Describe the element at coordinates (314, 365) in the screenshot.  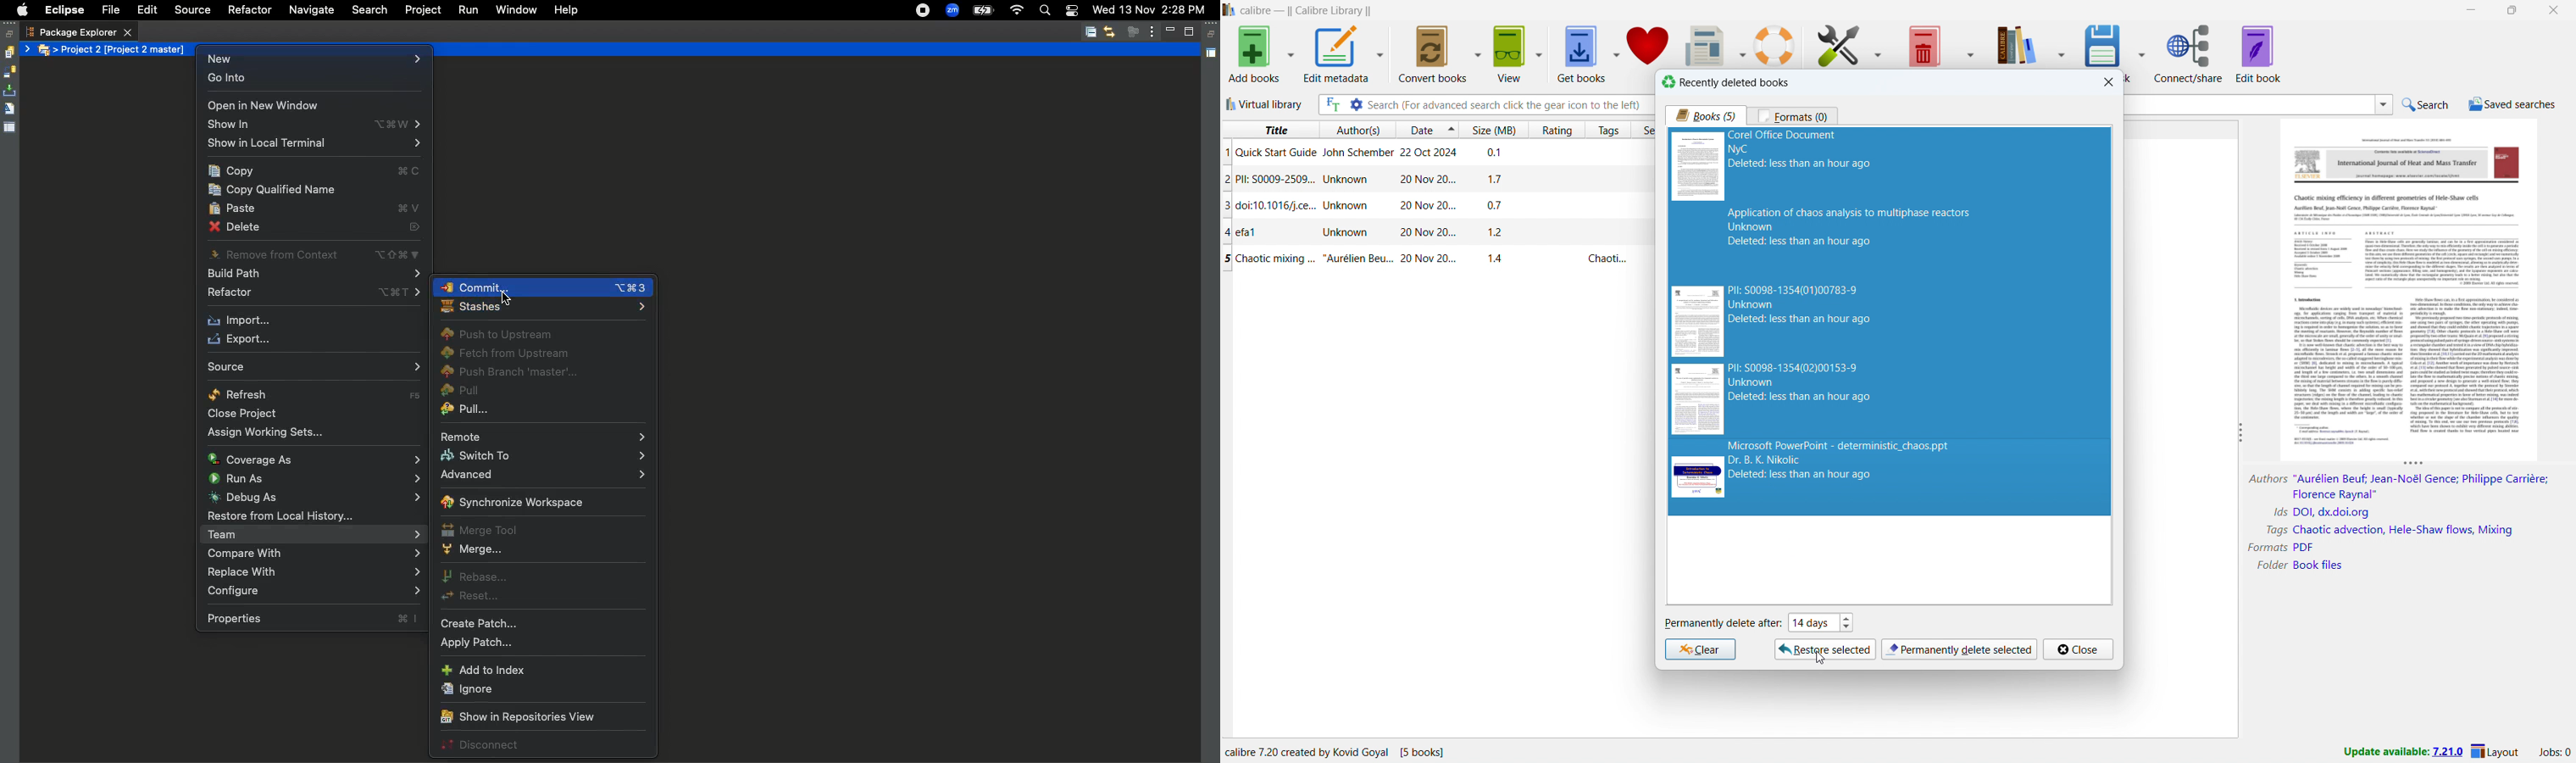
I see `Source` at that location.